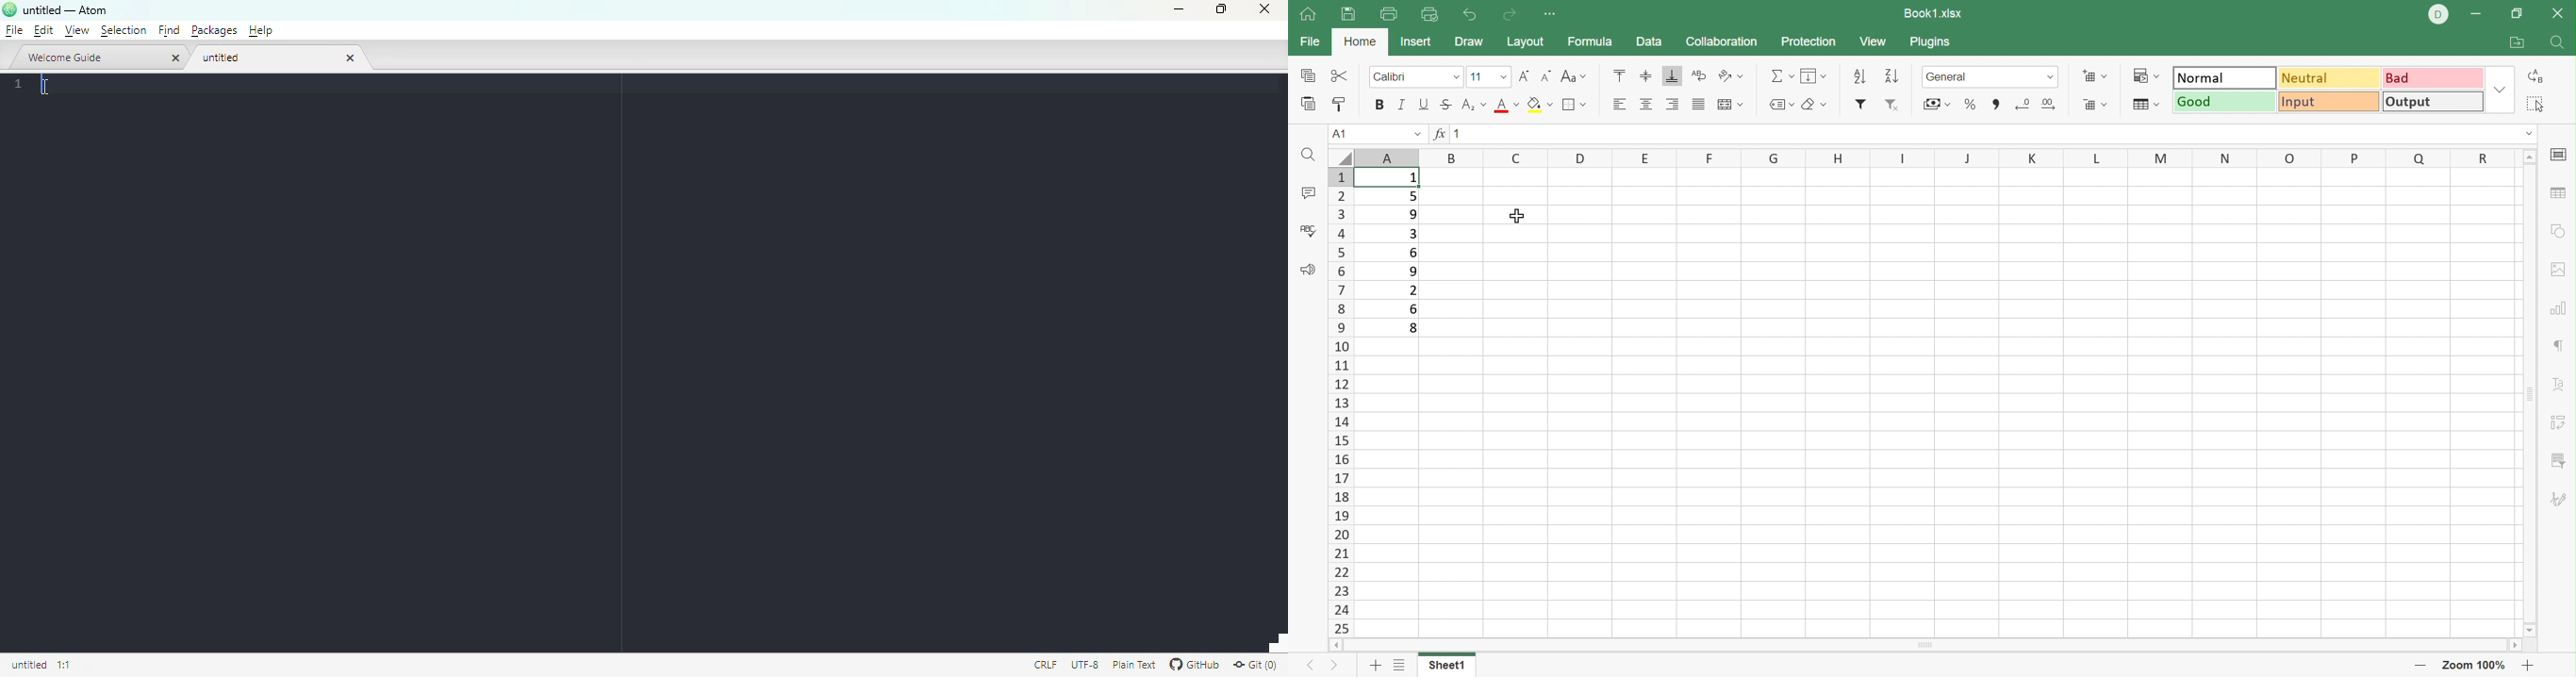 The image size is (2576, 700). Describe the element at coordinates (1305, 77) in the screenshot. I see `Copy` at that location.